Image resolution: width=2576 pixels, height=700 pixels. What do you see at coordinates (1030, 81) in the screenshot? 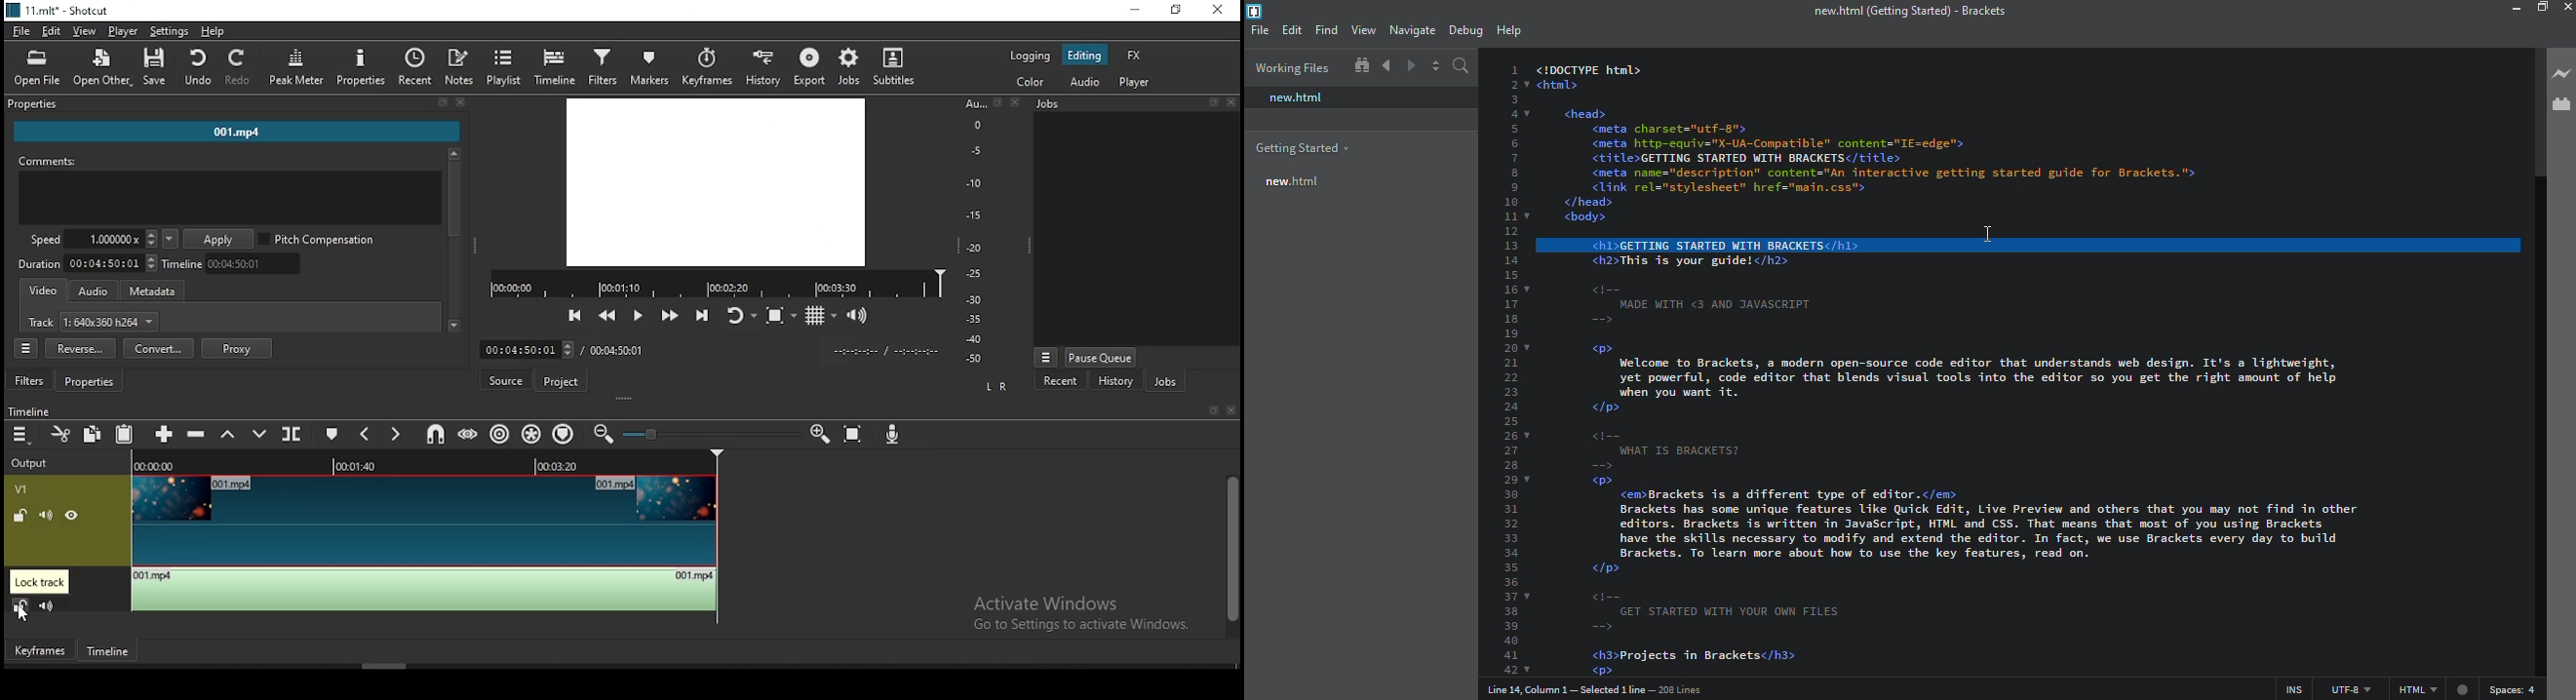
I see `color` at bounding box center [1030, 81].